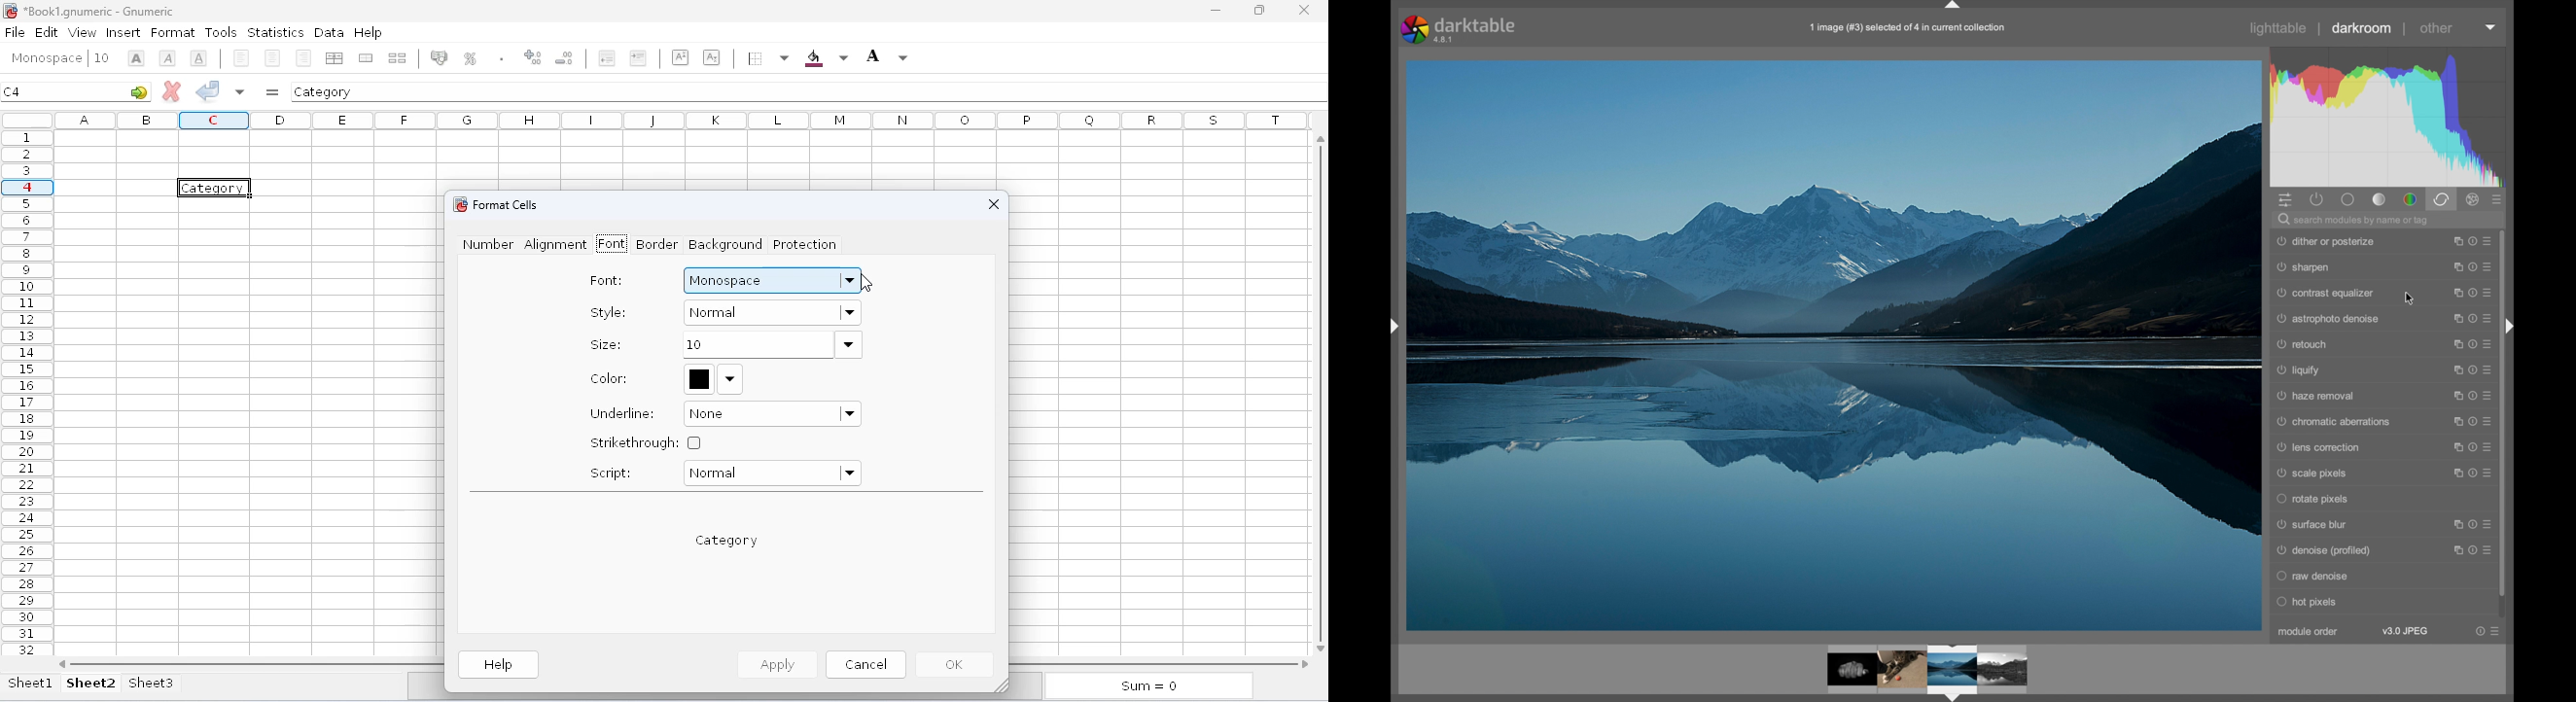 This screenshot has width=2576, height=728. What do you see at coordinates (1216, 11) in the screenshot?
I see `minimize` at bounding box center [1216, 11].